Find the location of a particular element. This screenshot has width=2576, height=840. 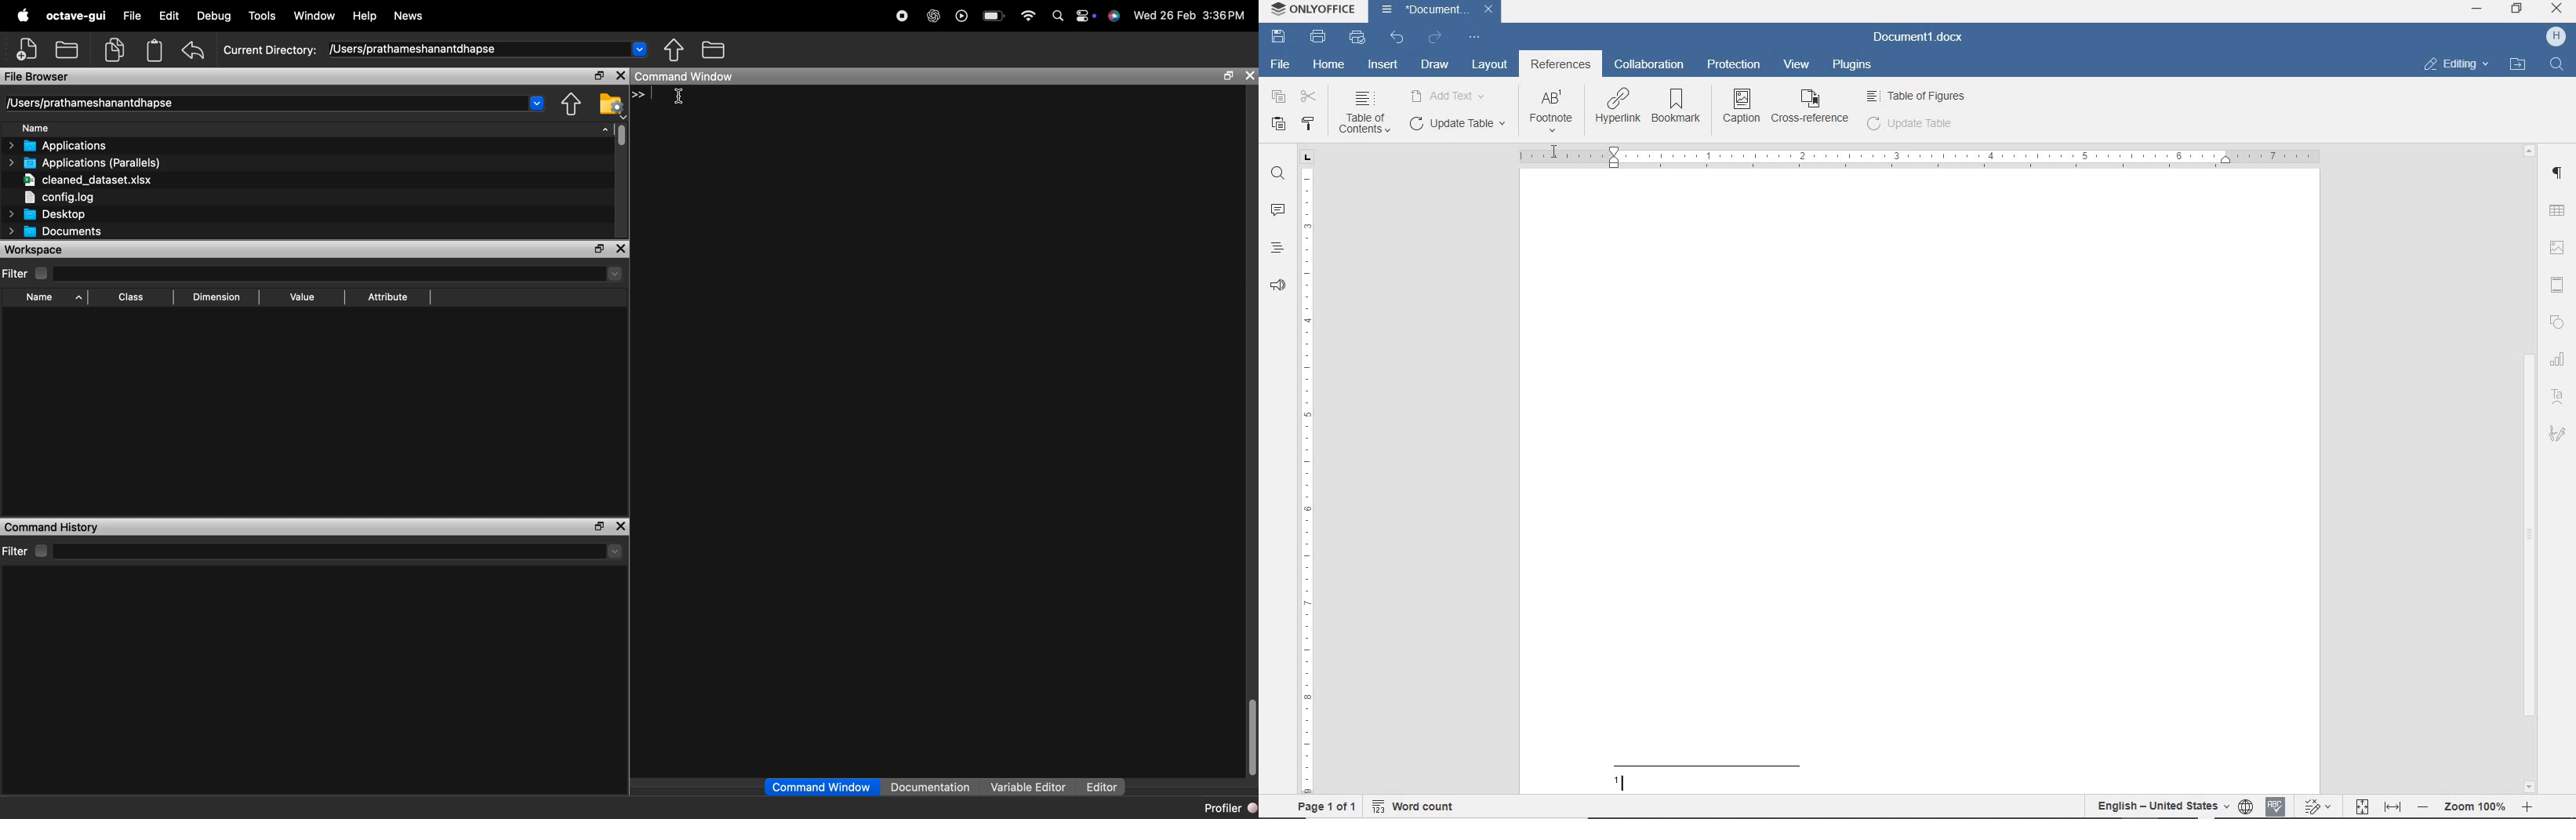

search here is located at coordinates (341, 273).